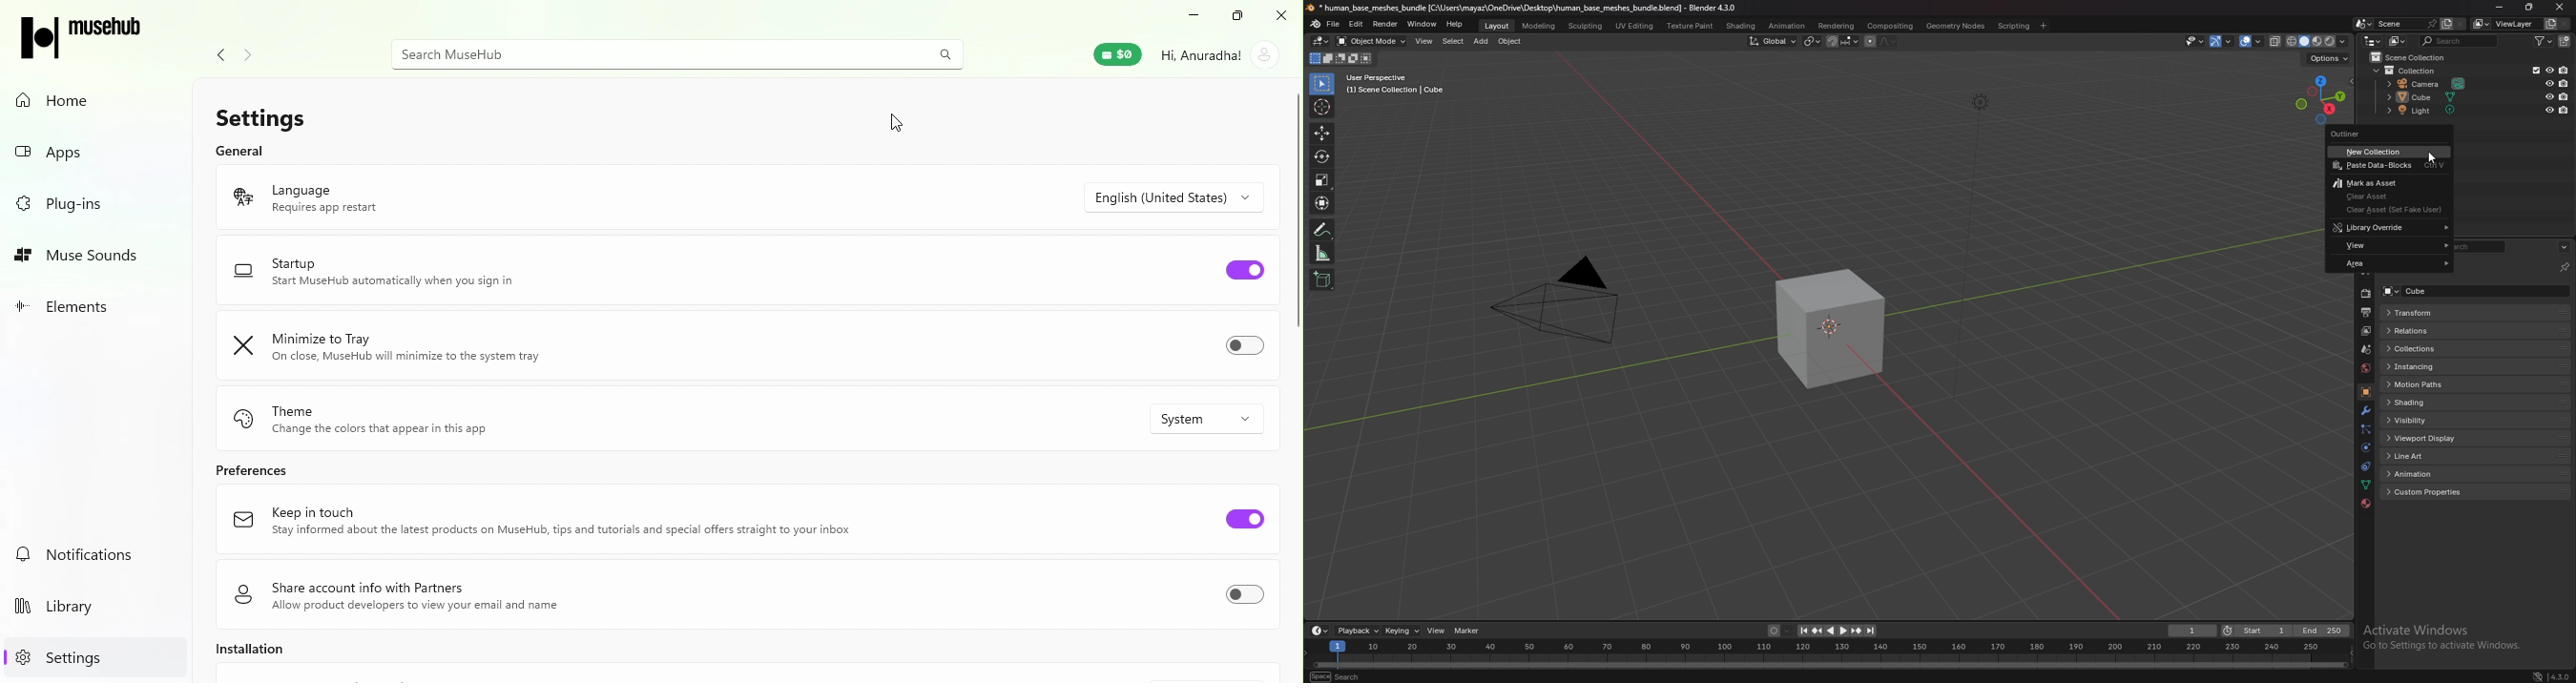 This screenshot has width=2576, height=700. I want to click on muse sounds, so click(82, 258).